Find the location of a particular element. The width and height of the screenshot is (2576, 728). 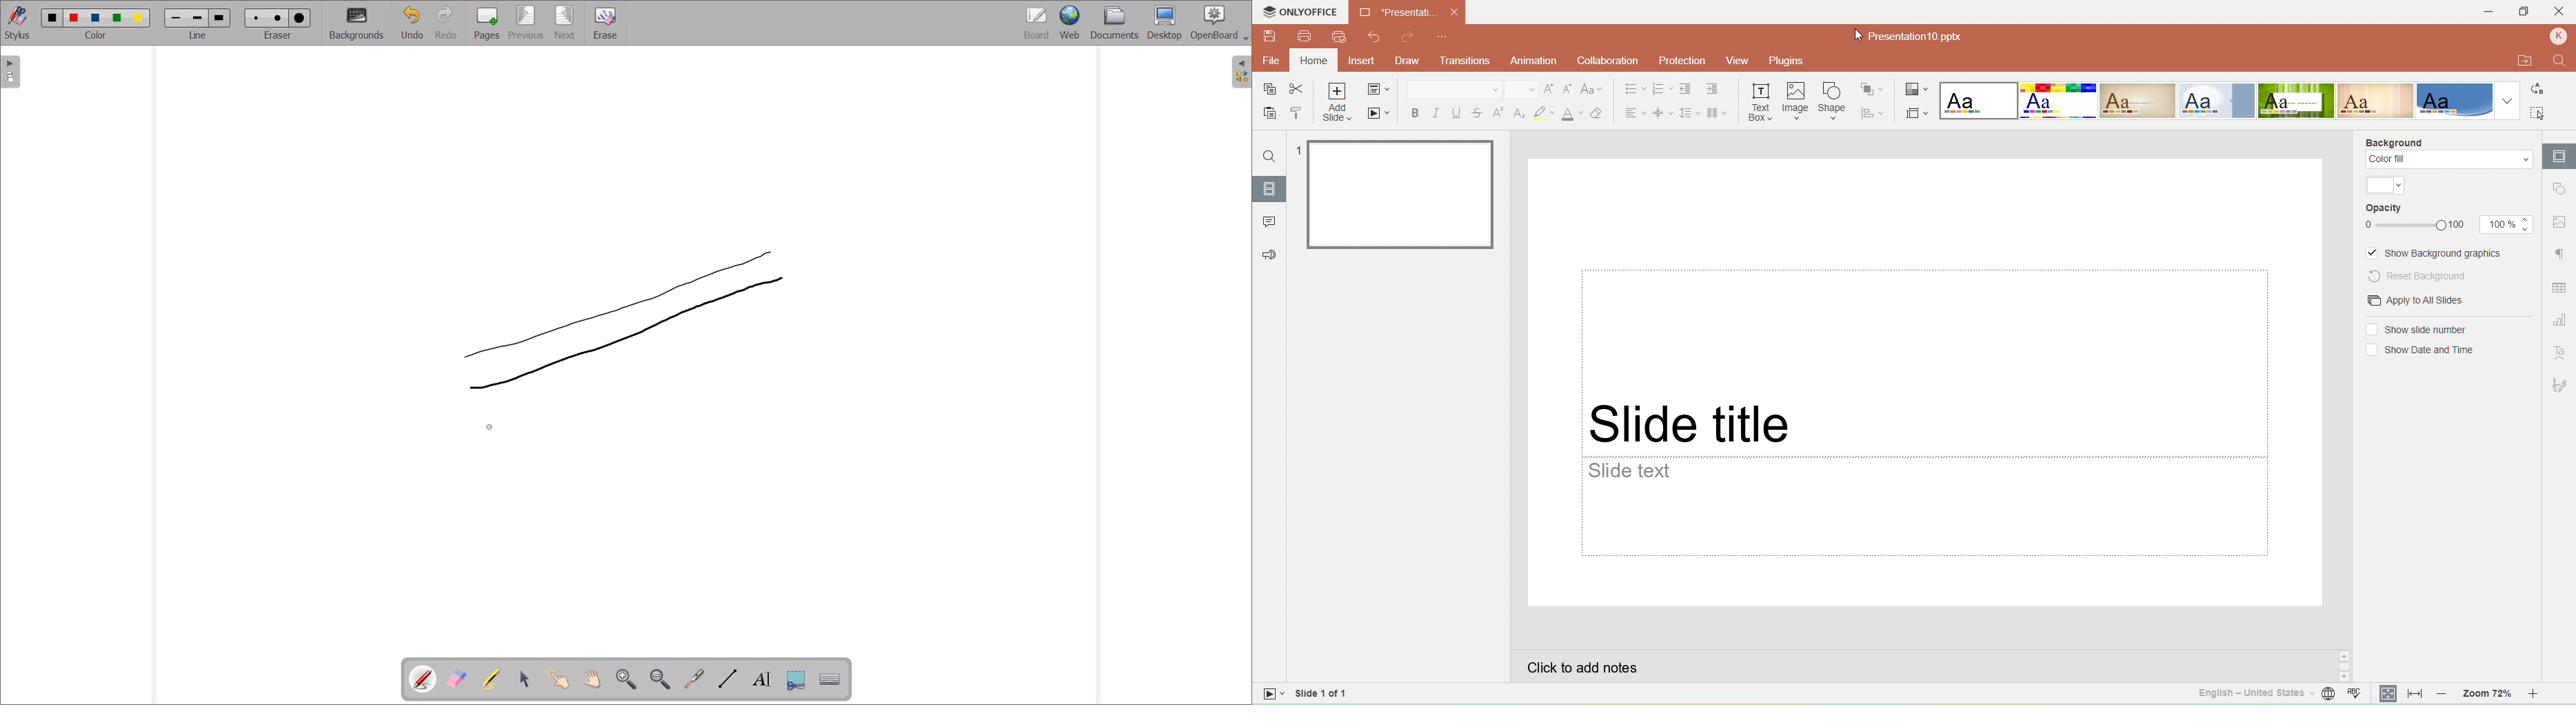

select and modify objects is located at coordinates (525, 679).